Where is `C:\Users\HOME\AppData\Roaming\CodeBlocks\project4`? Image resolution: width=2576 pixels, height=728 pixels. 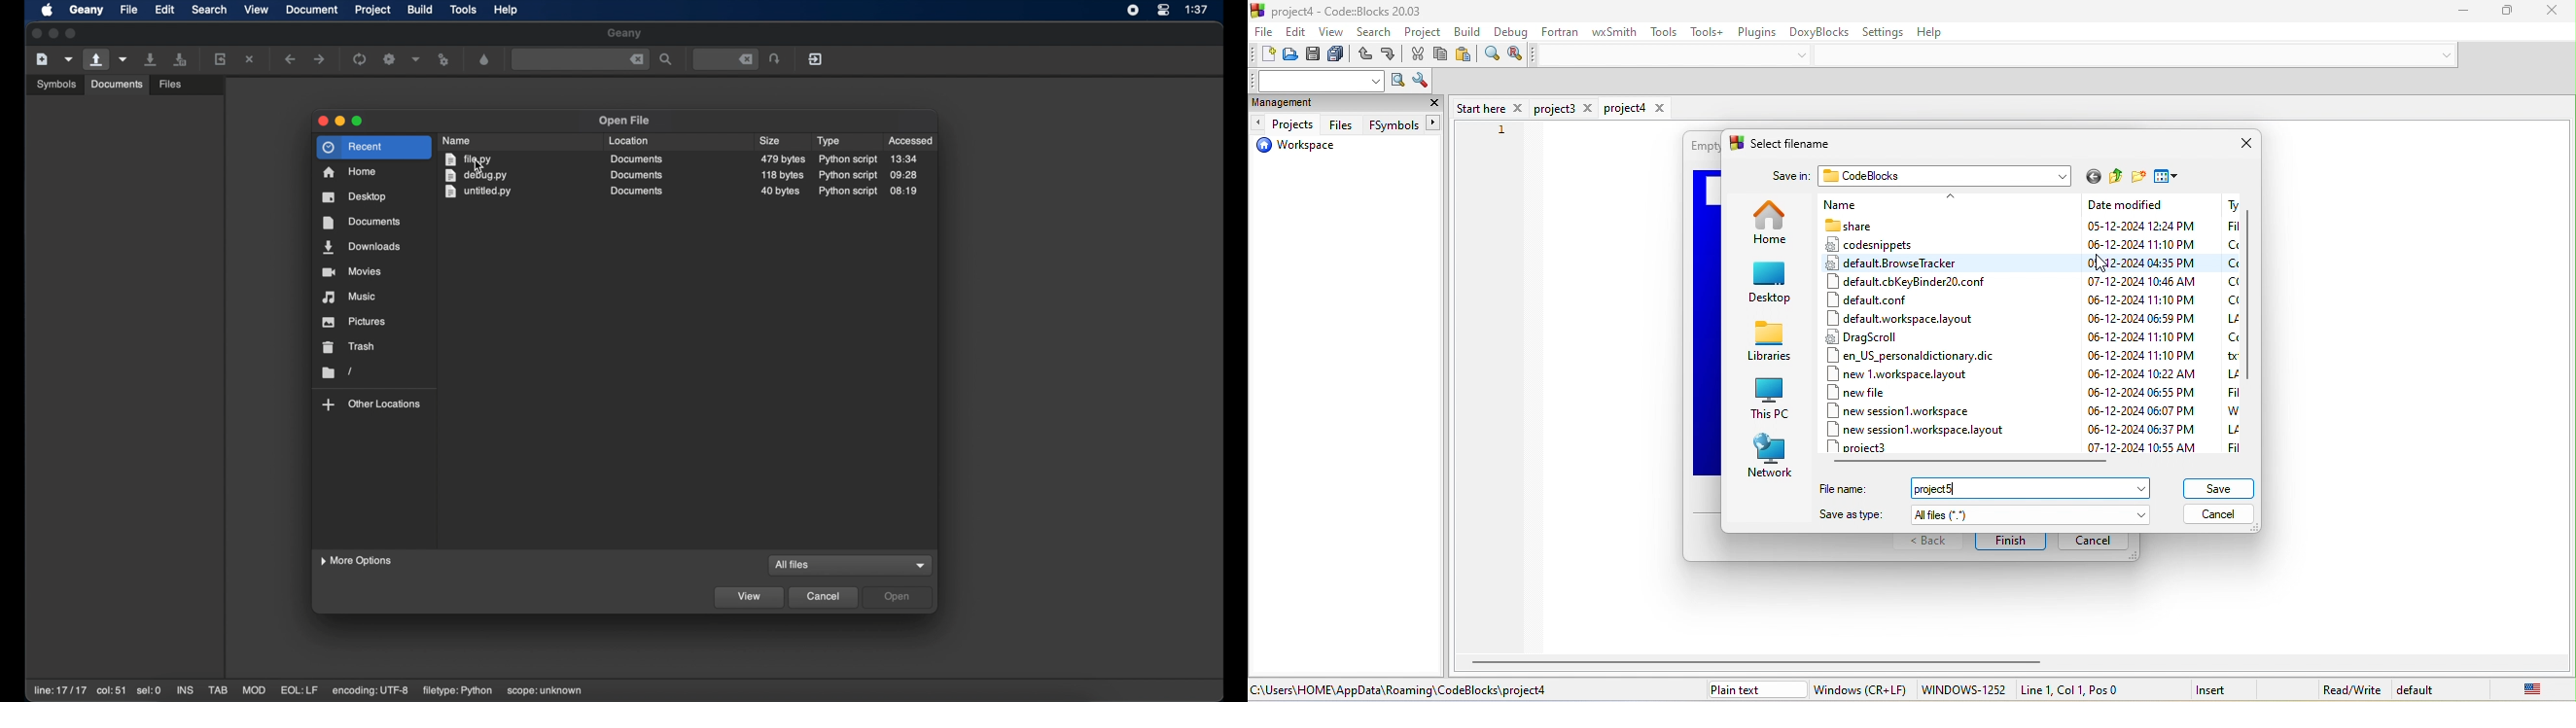 C:\Users\HOME\AppData\Roaming\CodeBlocks\project4 is located at coordinates (1407, 690).